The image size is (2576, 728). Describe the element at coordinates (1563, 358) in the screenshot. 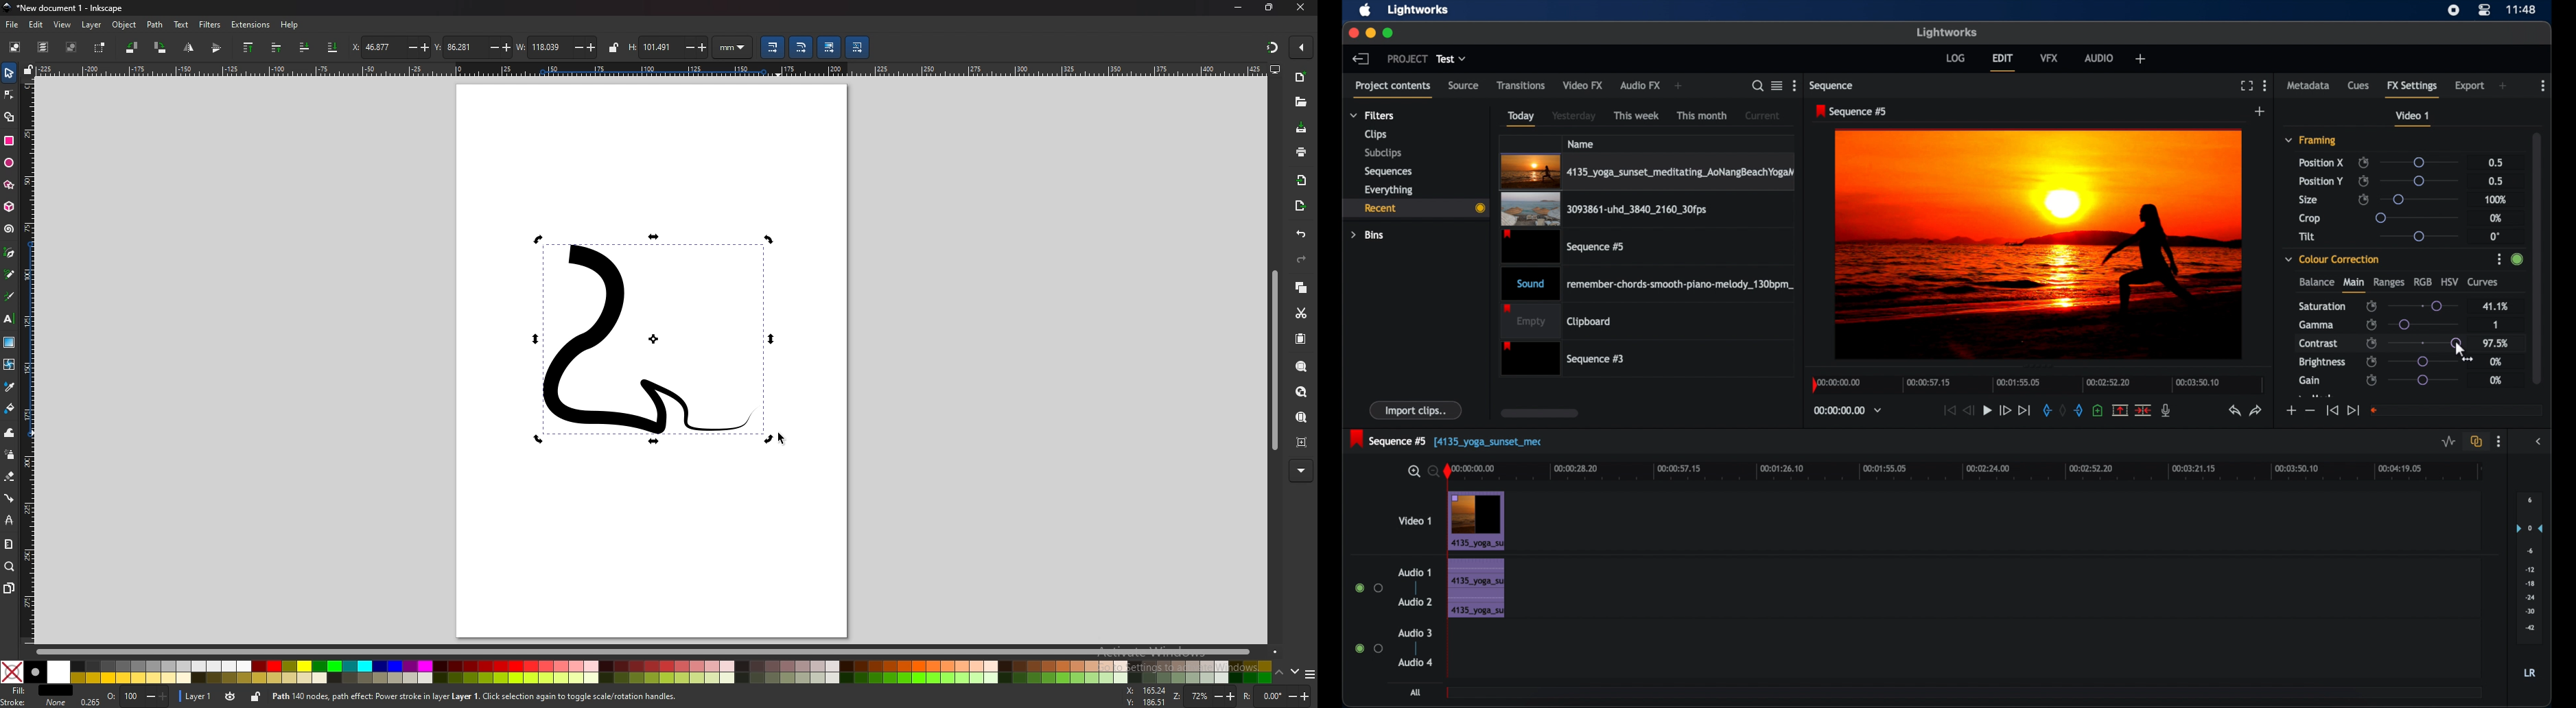

I see `sequence 3` at that location.